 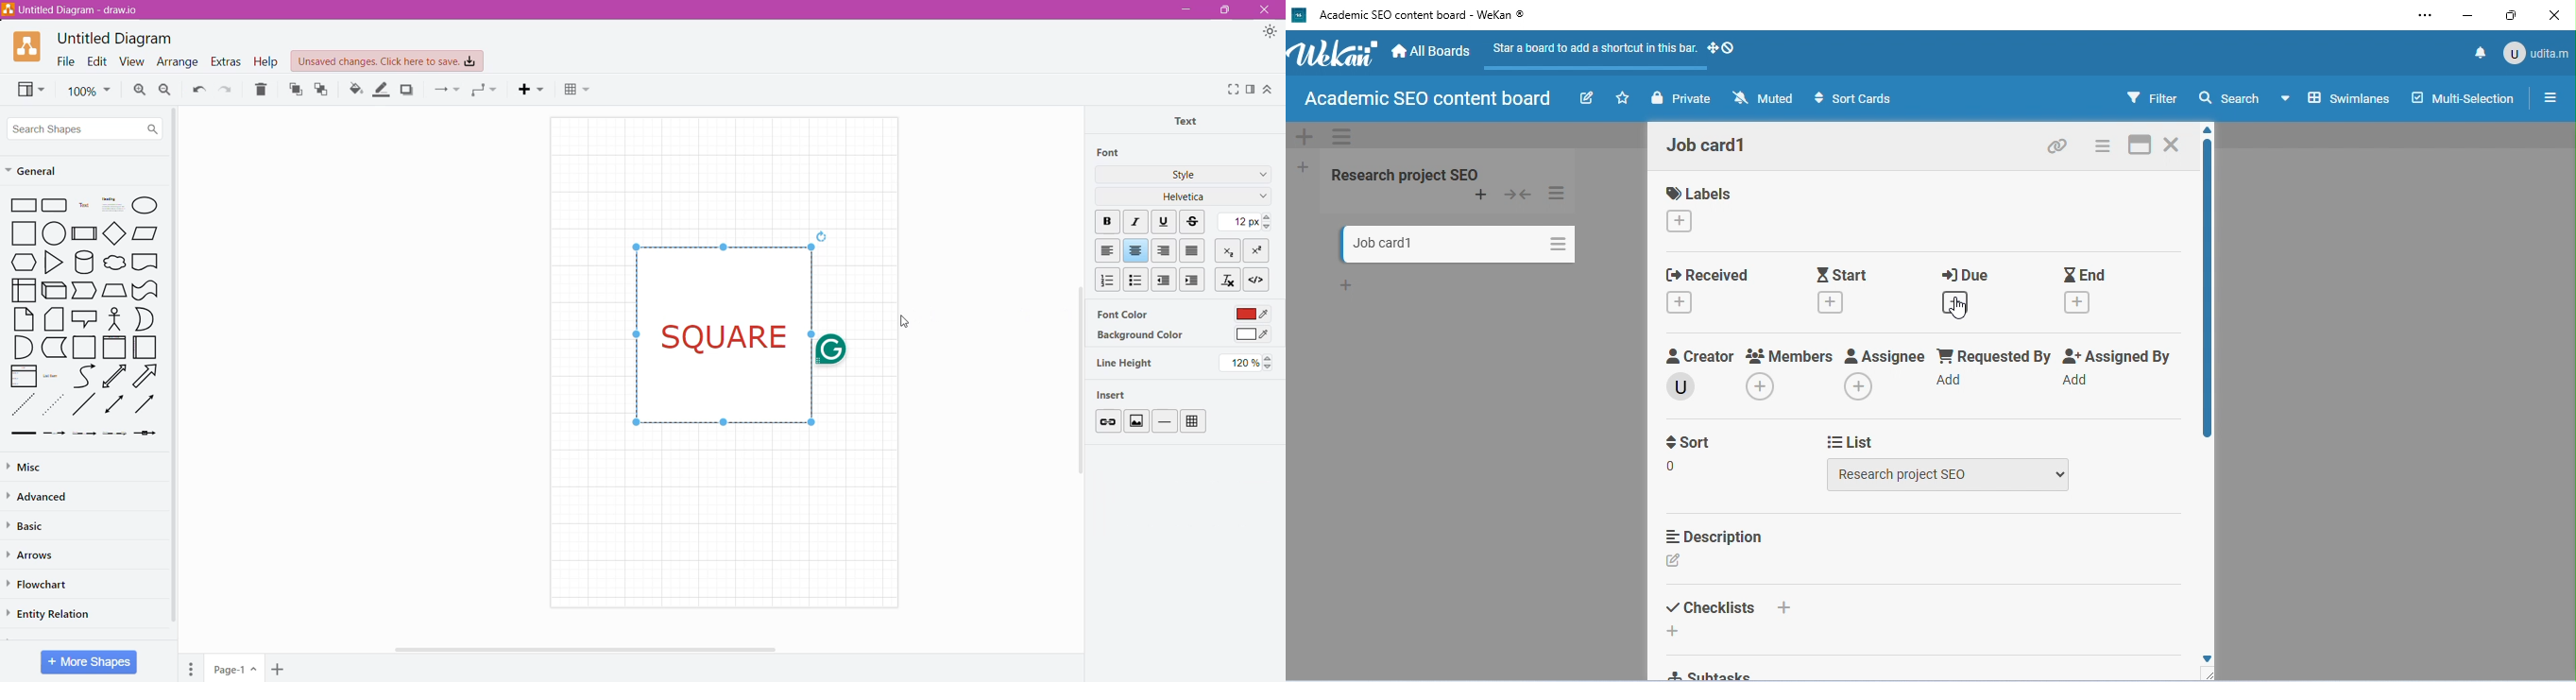 What do you see at coordinates (139, 88) in the screenshot?
I see `Zoom In` at bounding box center [139, 88].